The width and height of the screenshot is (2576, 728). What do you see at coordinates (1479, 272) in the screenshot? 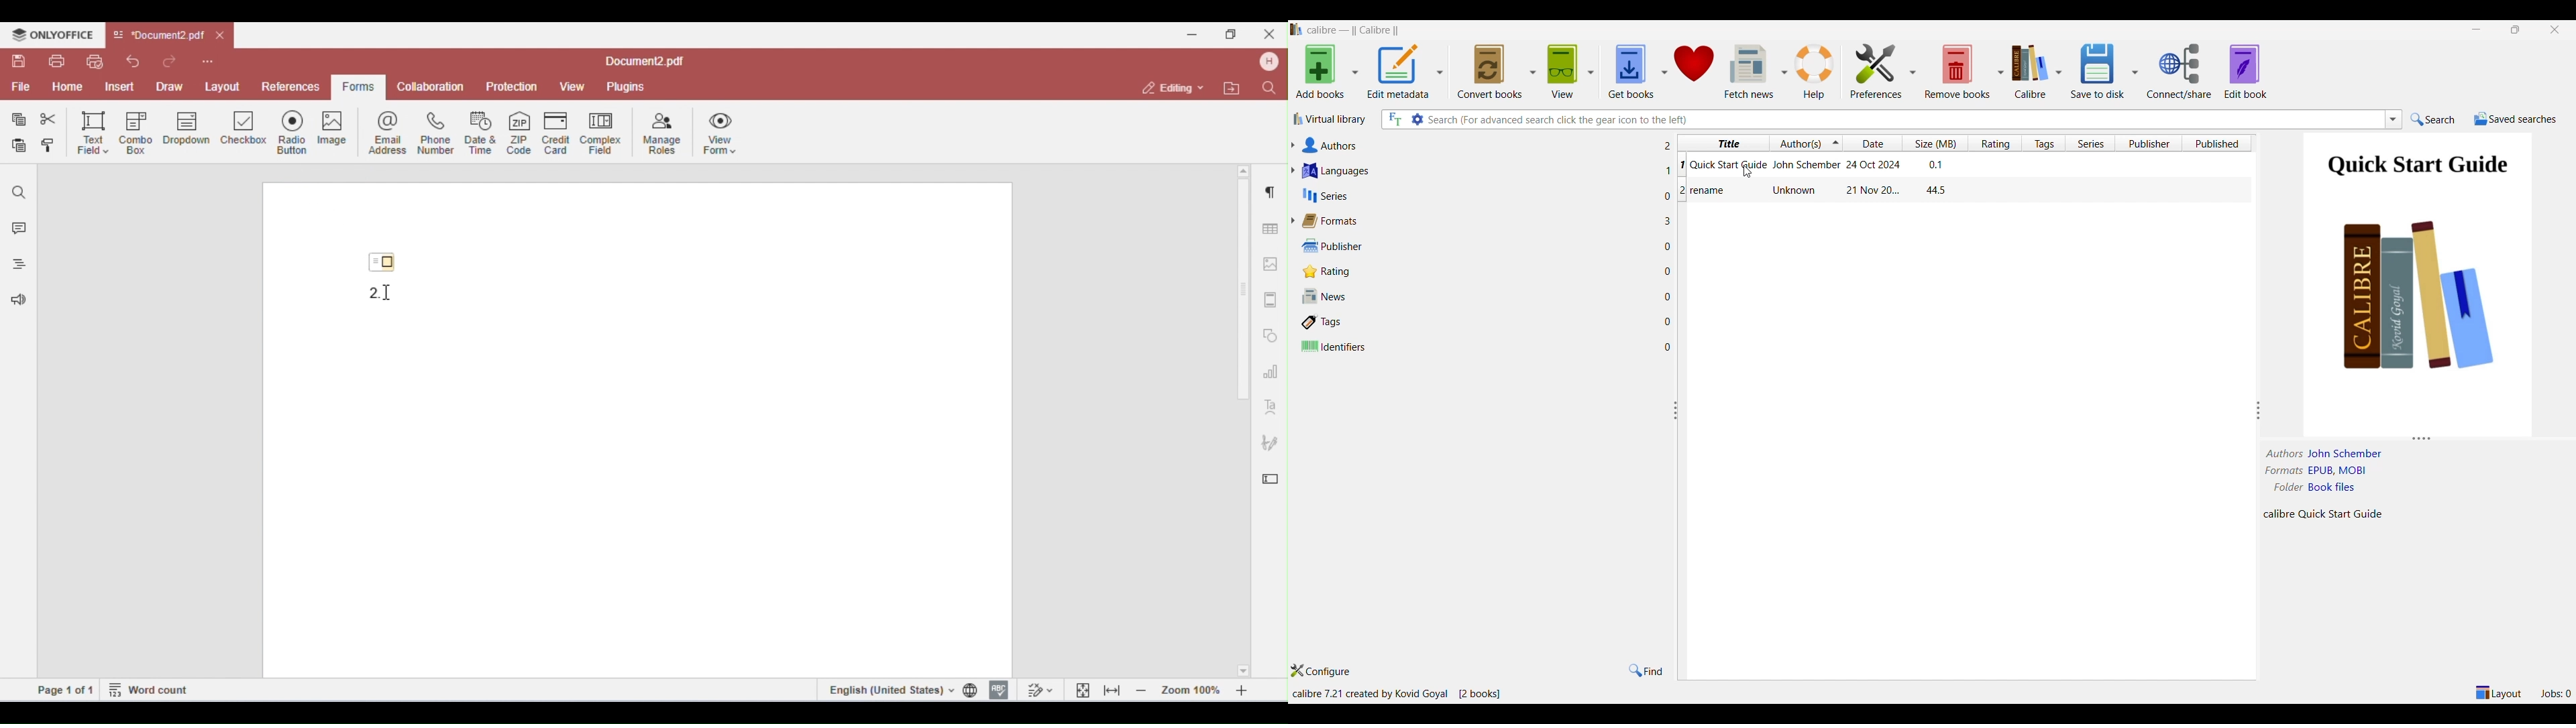
I see `Rating` at bounding box center [1479, 272].